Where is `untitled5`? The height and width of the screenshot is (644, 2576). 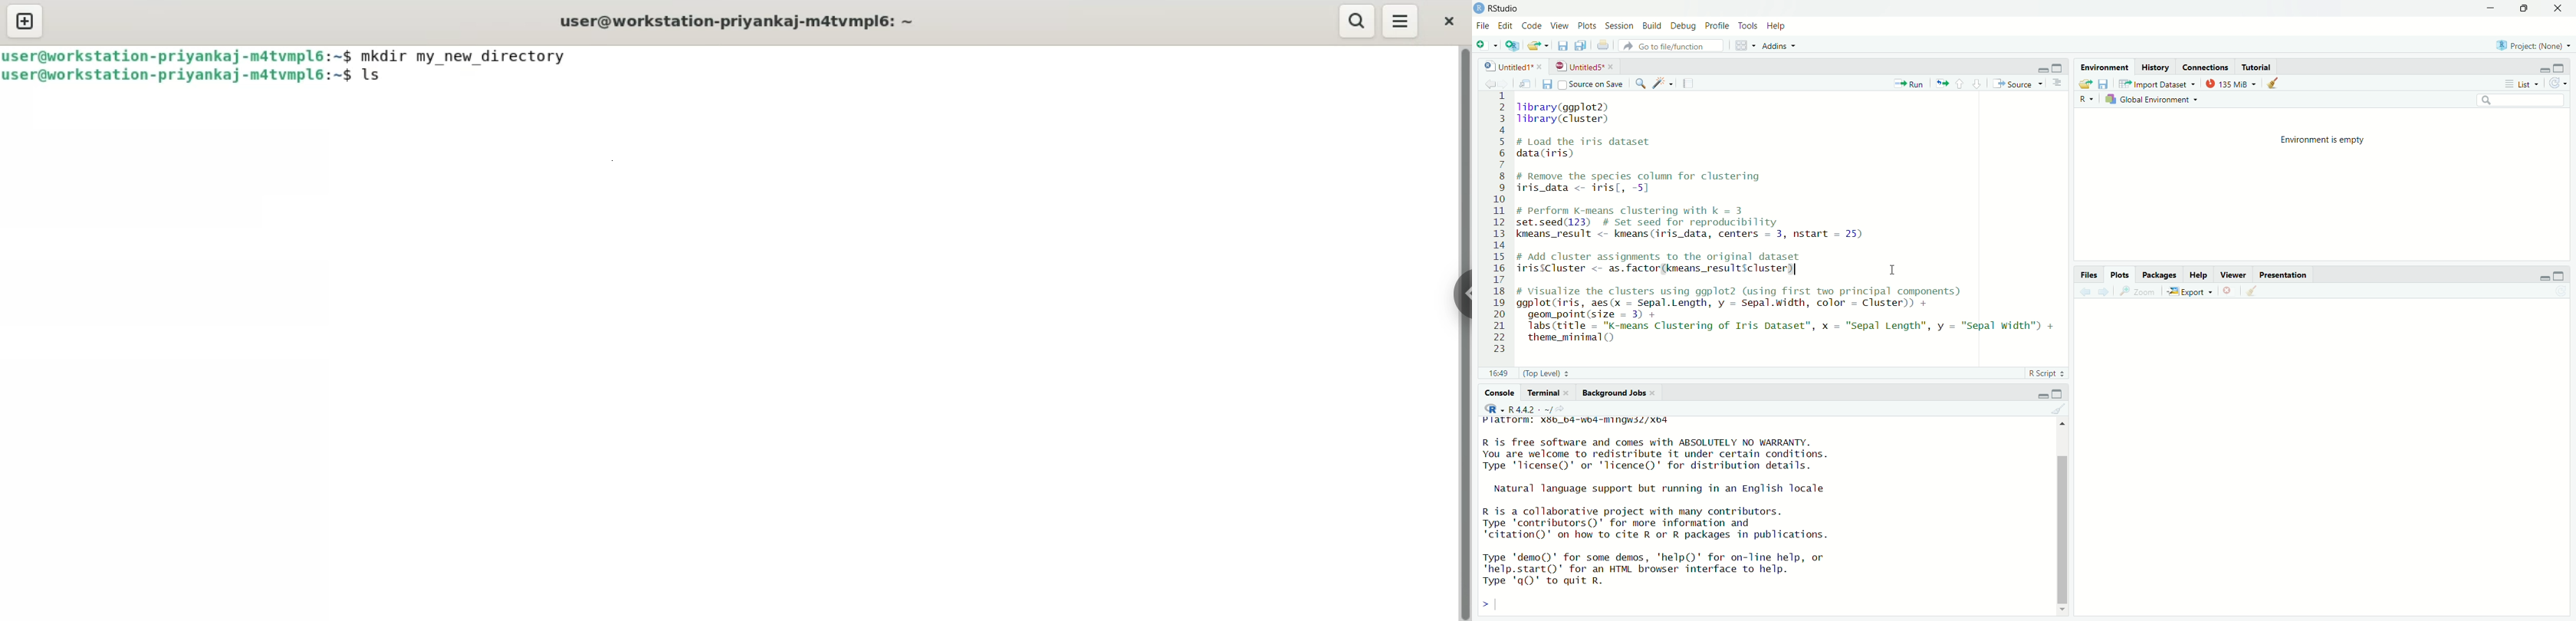
untitled5 is located at coordinates (1577, 65).